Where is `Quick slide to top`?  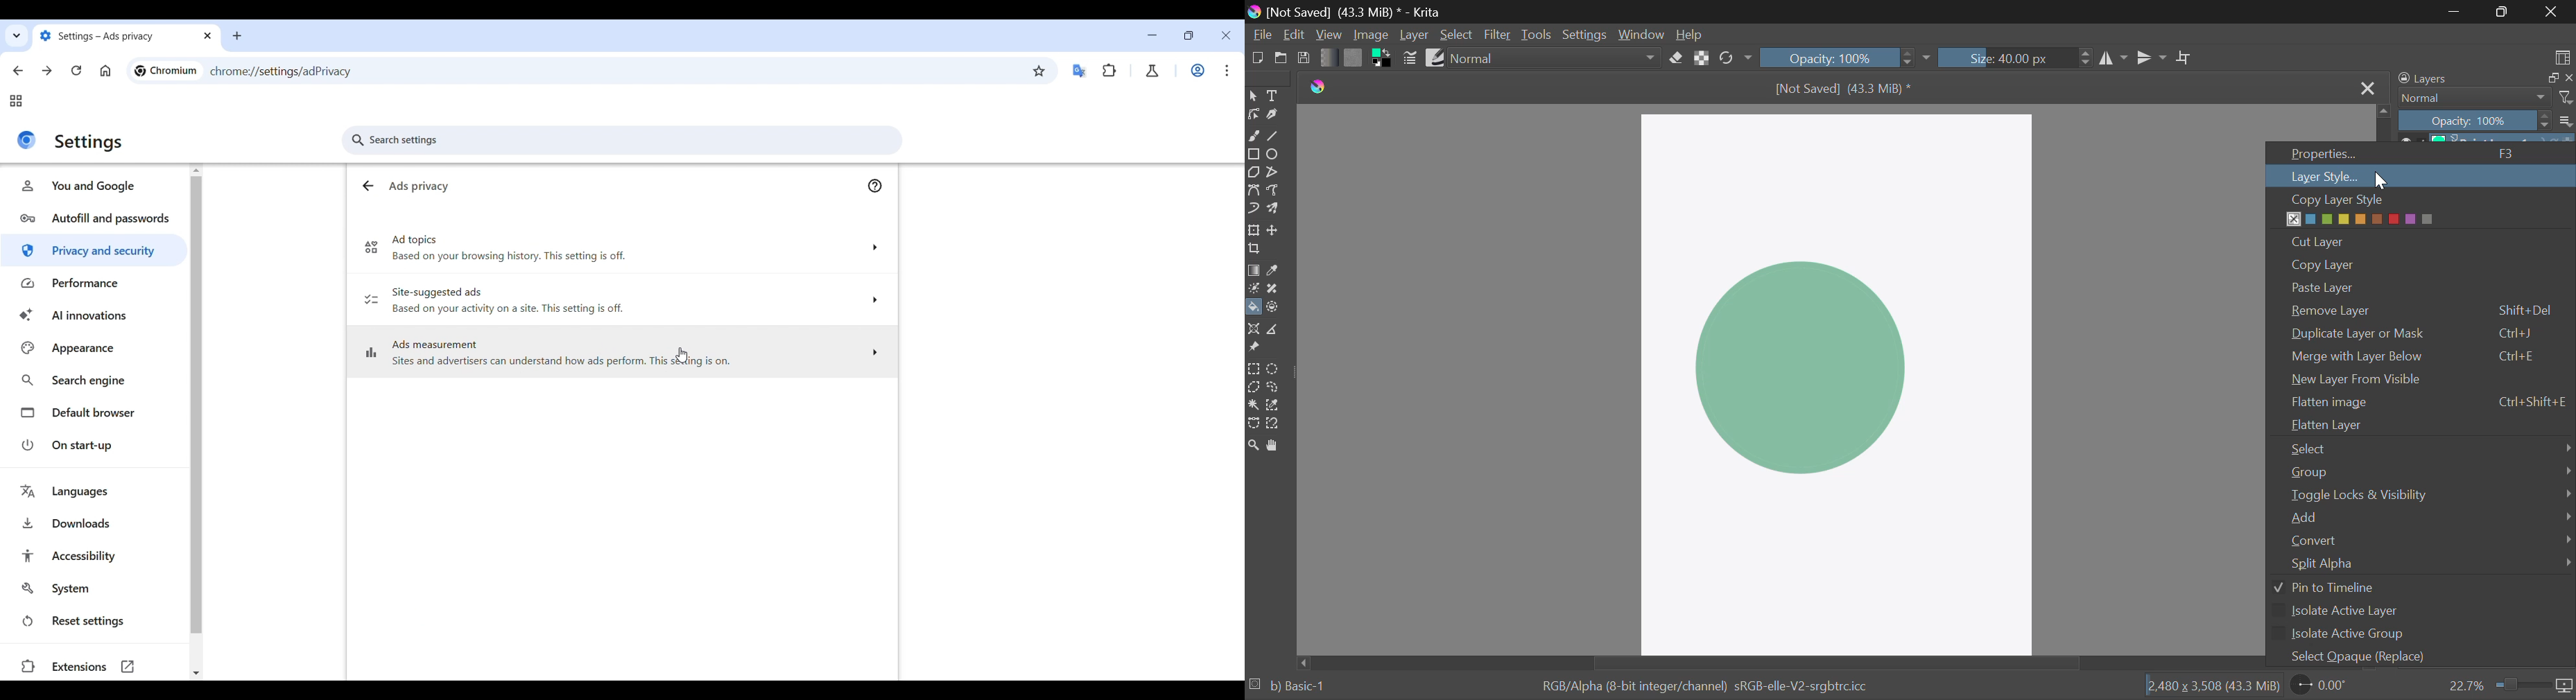
Quick slide to top is located at coordinates (196, 170).